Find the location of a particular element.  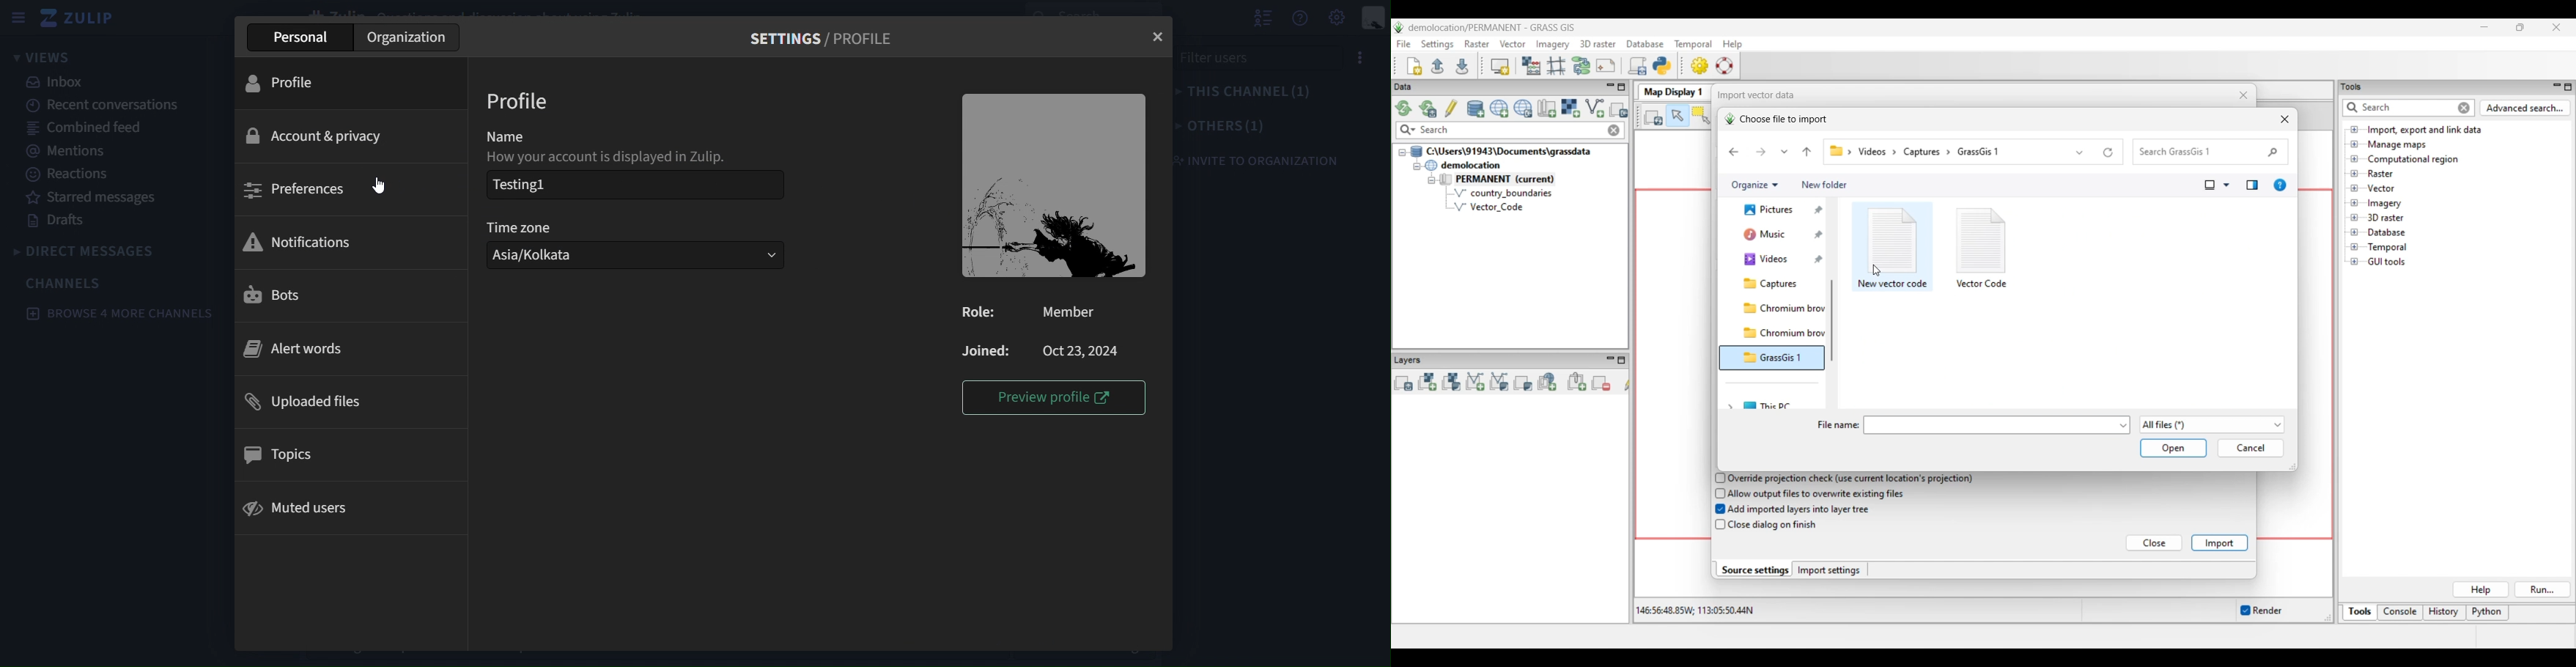

others(1) is located at coordinates (1223, 127).